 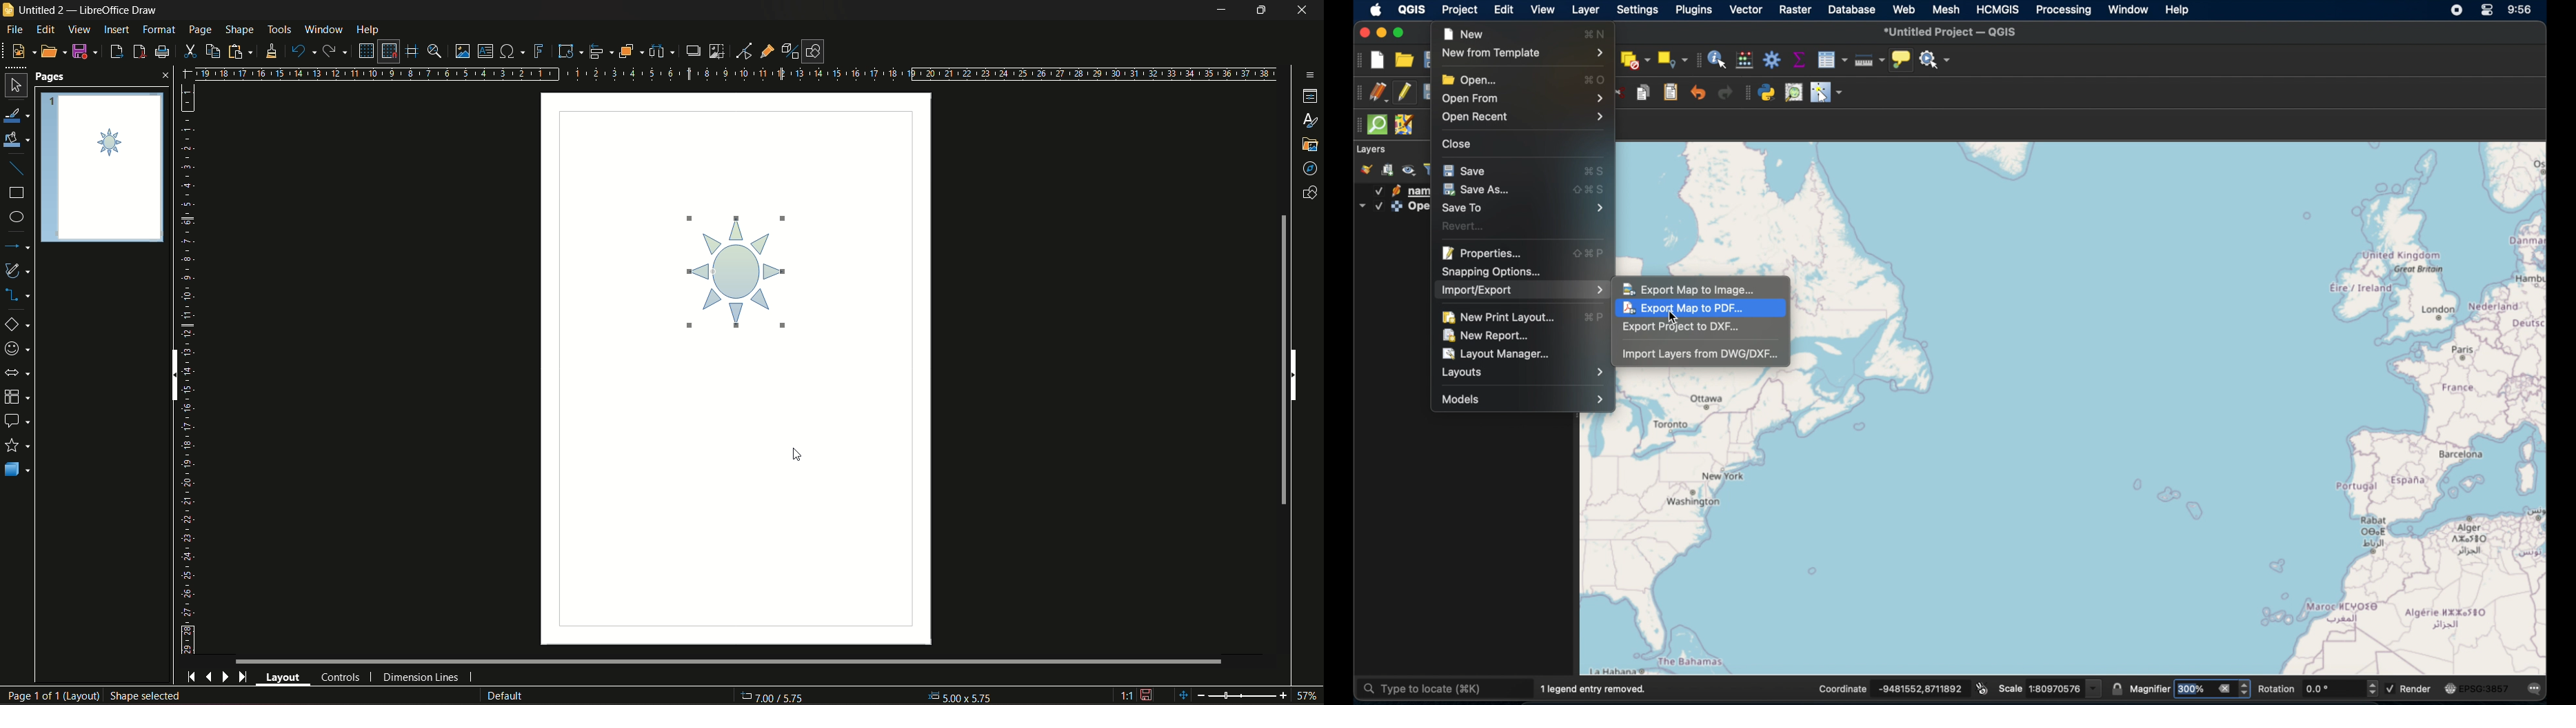 I want to click on jsom remote, so click(x=1403, y=125).